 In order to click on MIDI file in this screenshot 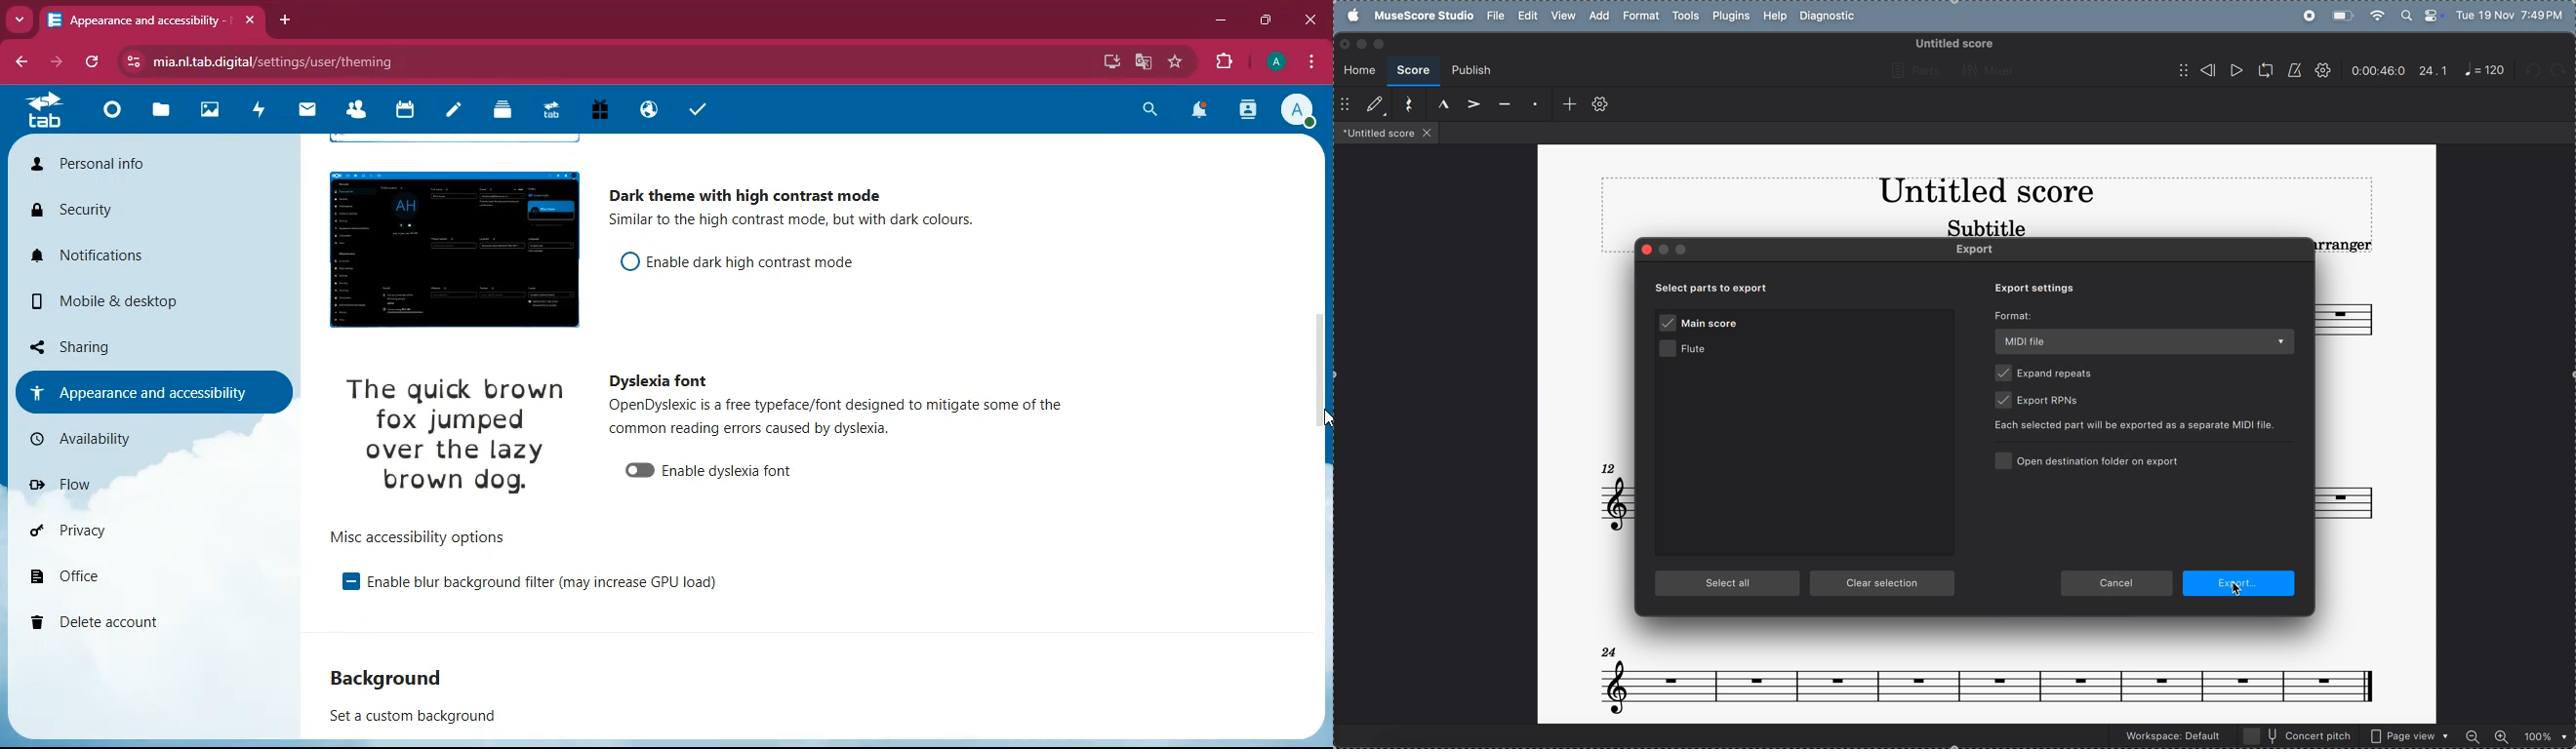, I will do `click(2144, 343)`.